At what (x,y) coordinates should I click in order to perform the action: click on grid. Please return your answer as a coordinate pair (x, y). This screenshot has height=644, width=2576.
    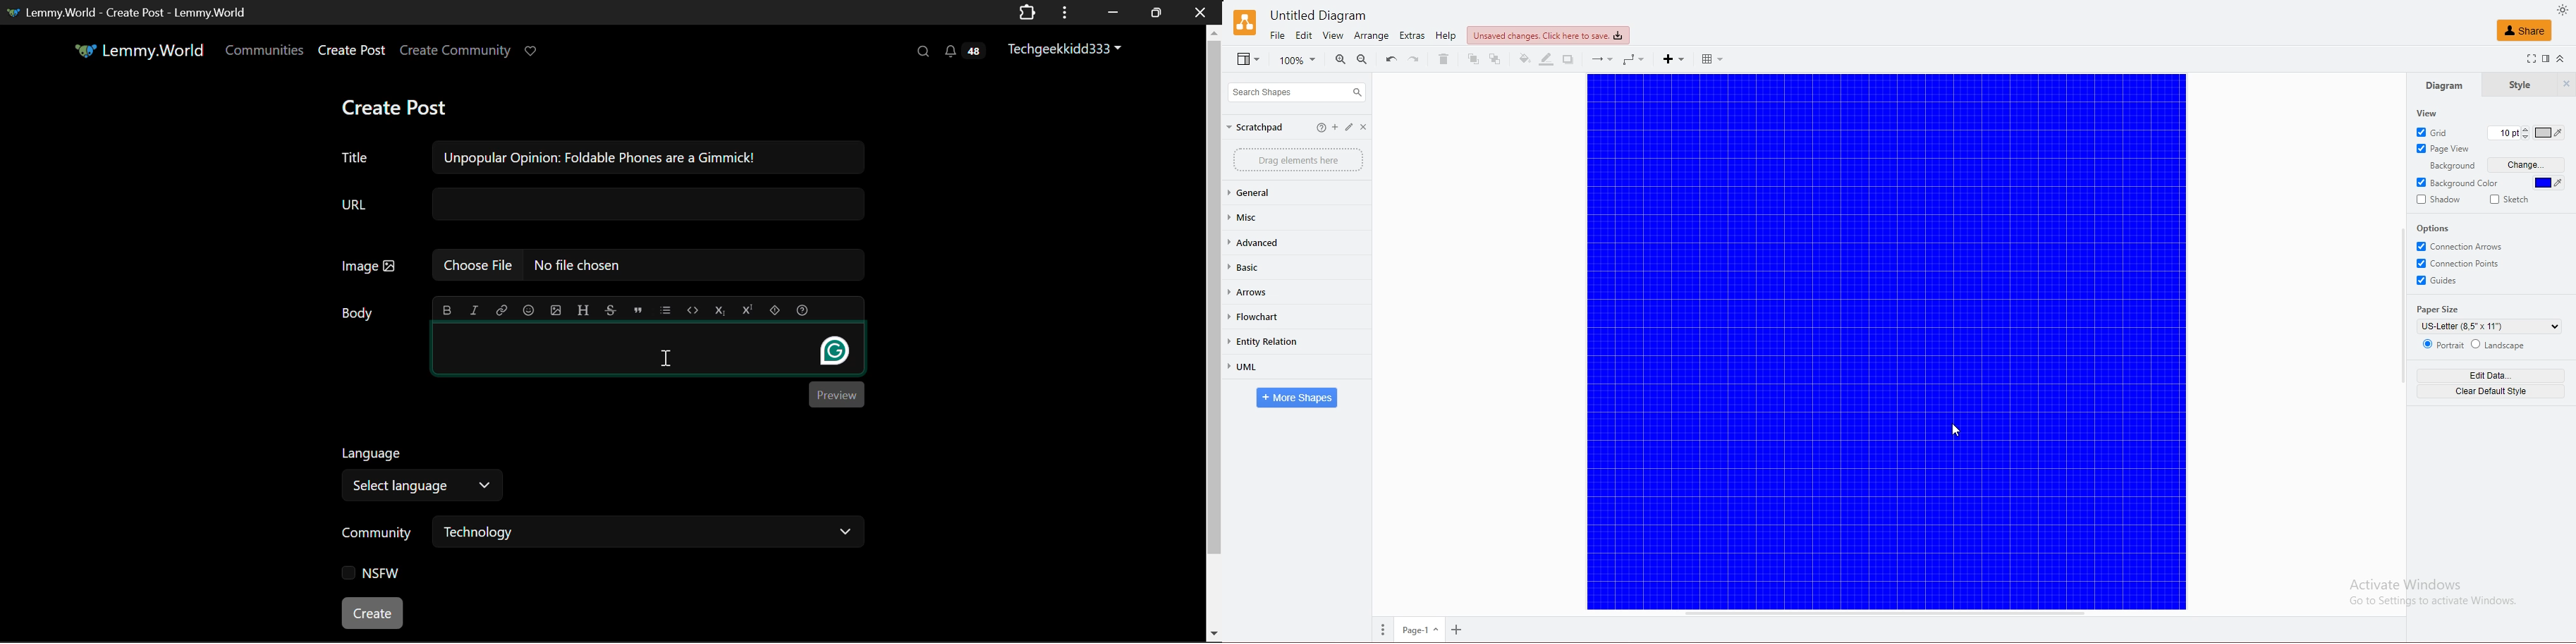
    Looking at the image, I should click on (2434, 132).